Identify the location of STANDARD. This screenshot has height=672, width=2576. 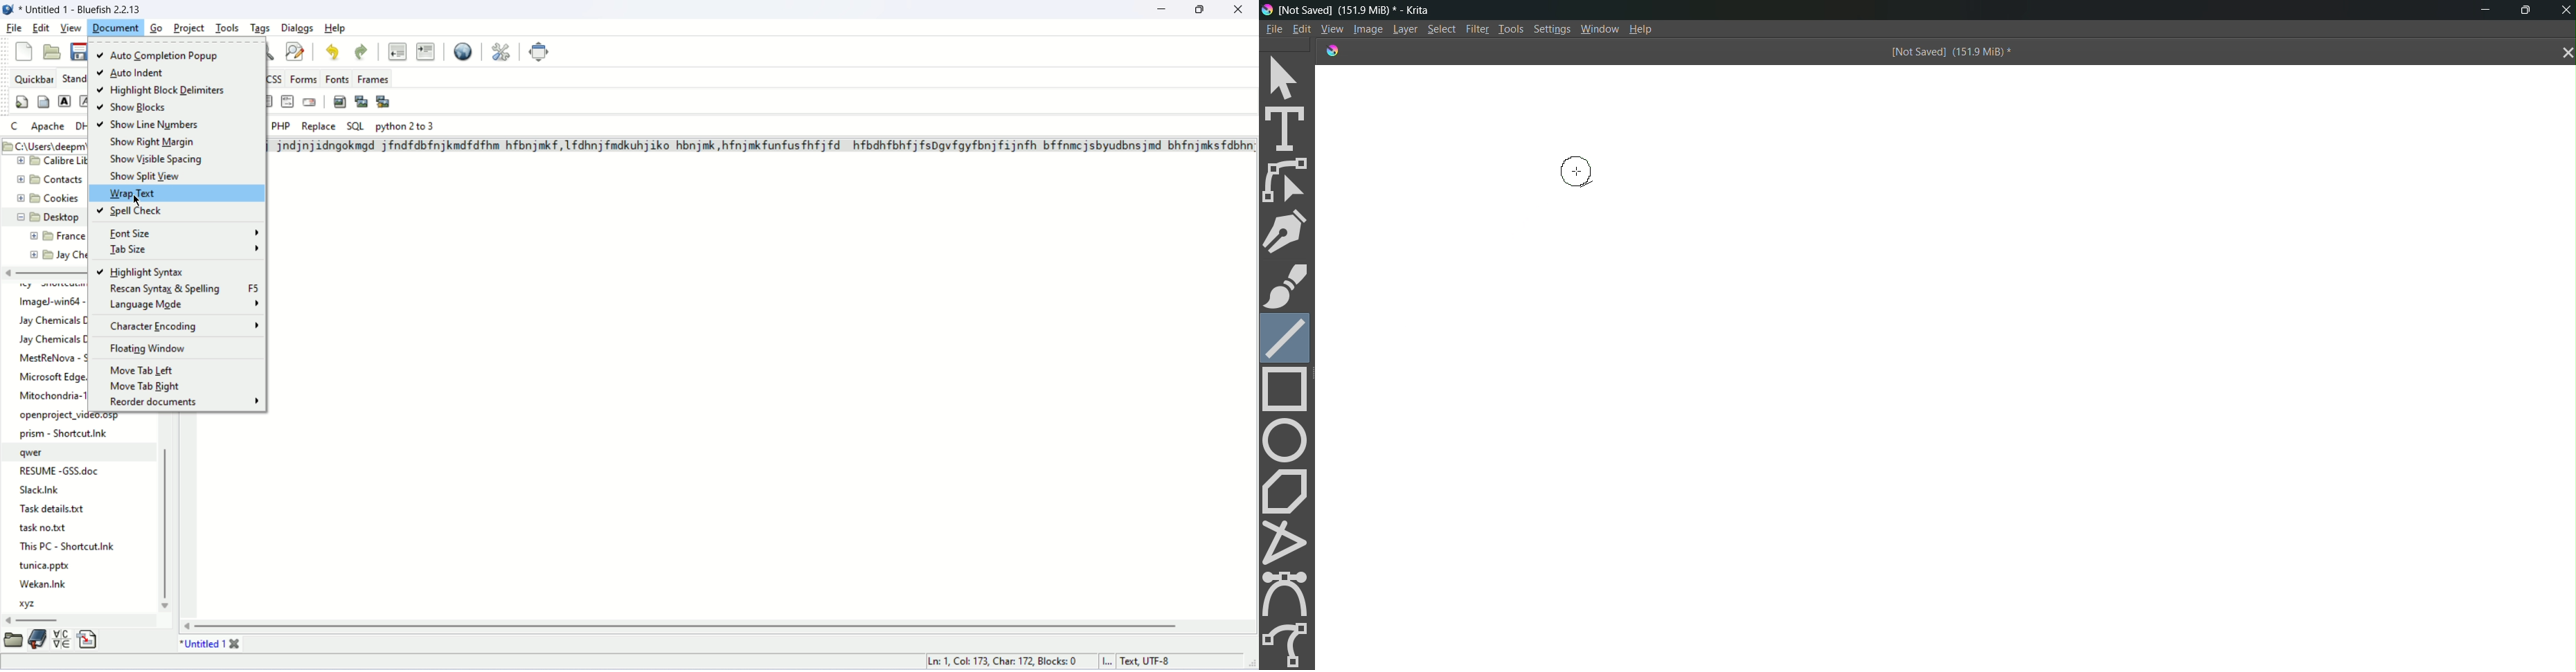
(72, 78).